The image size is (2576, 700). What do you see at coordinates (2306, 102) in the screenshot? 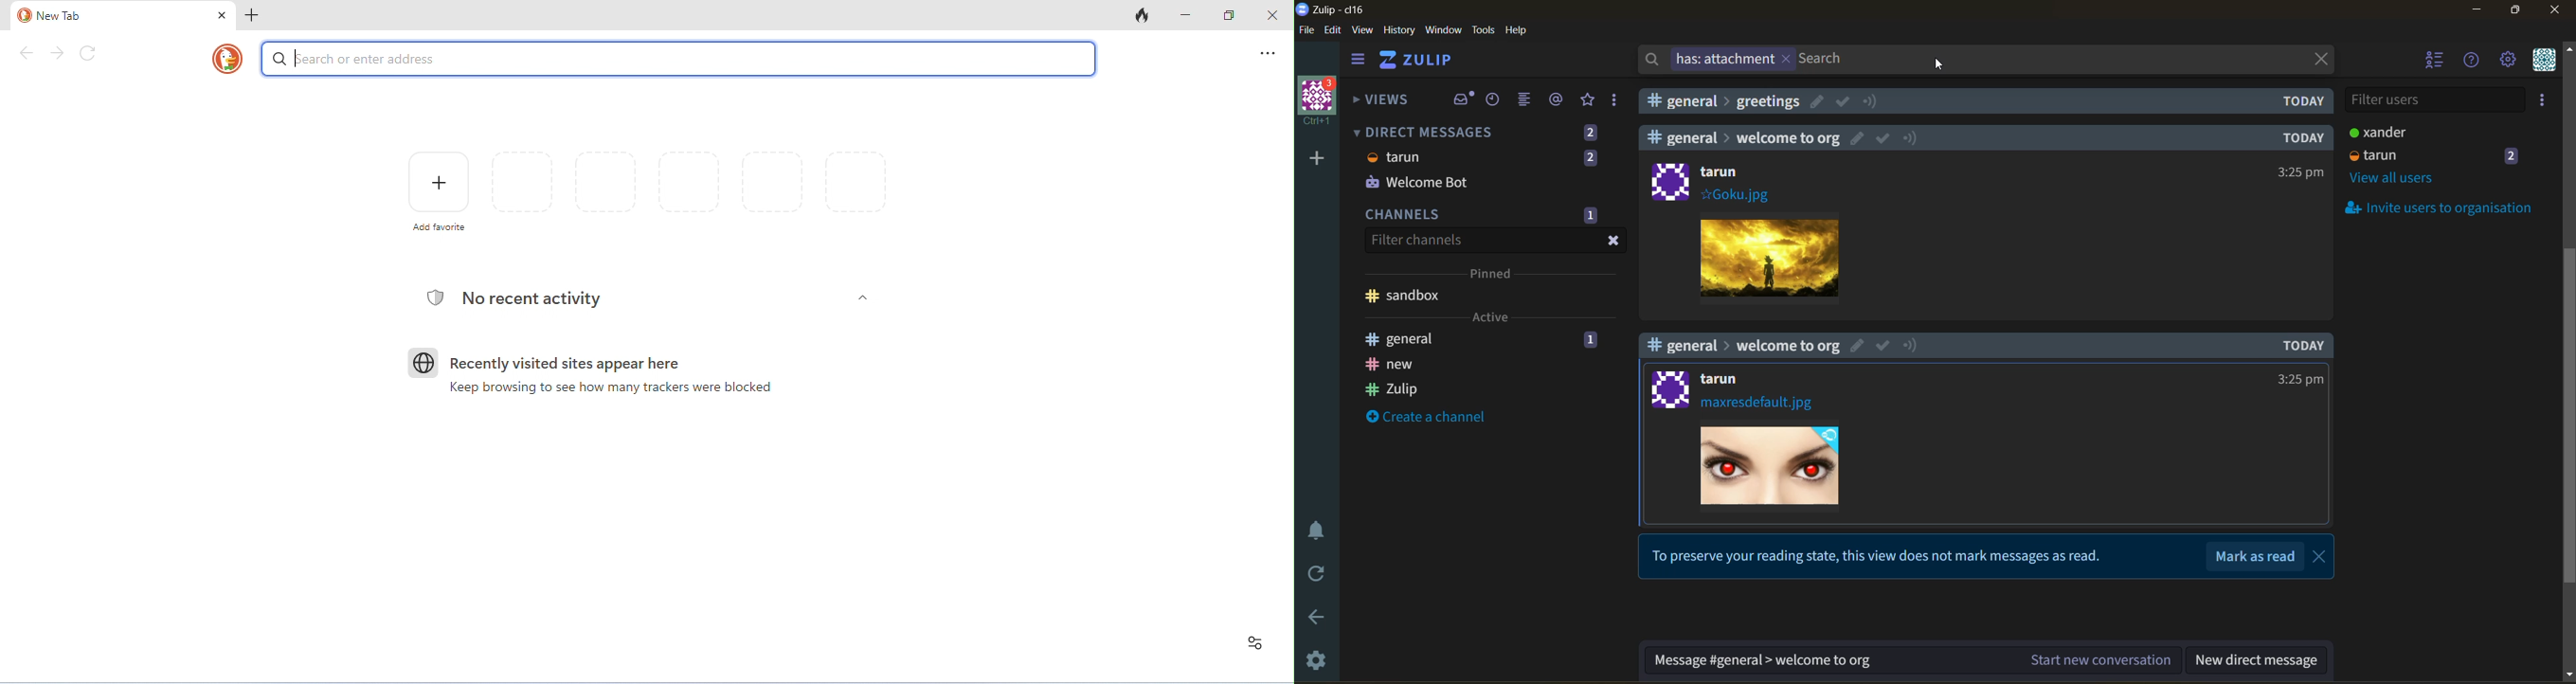
I see `TODAY` at bounding box center [2306, 102].